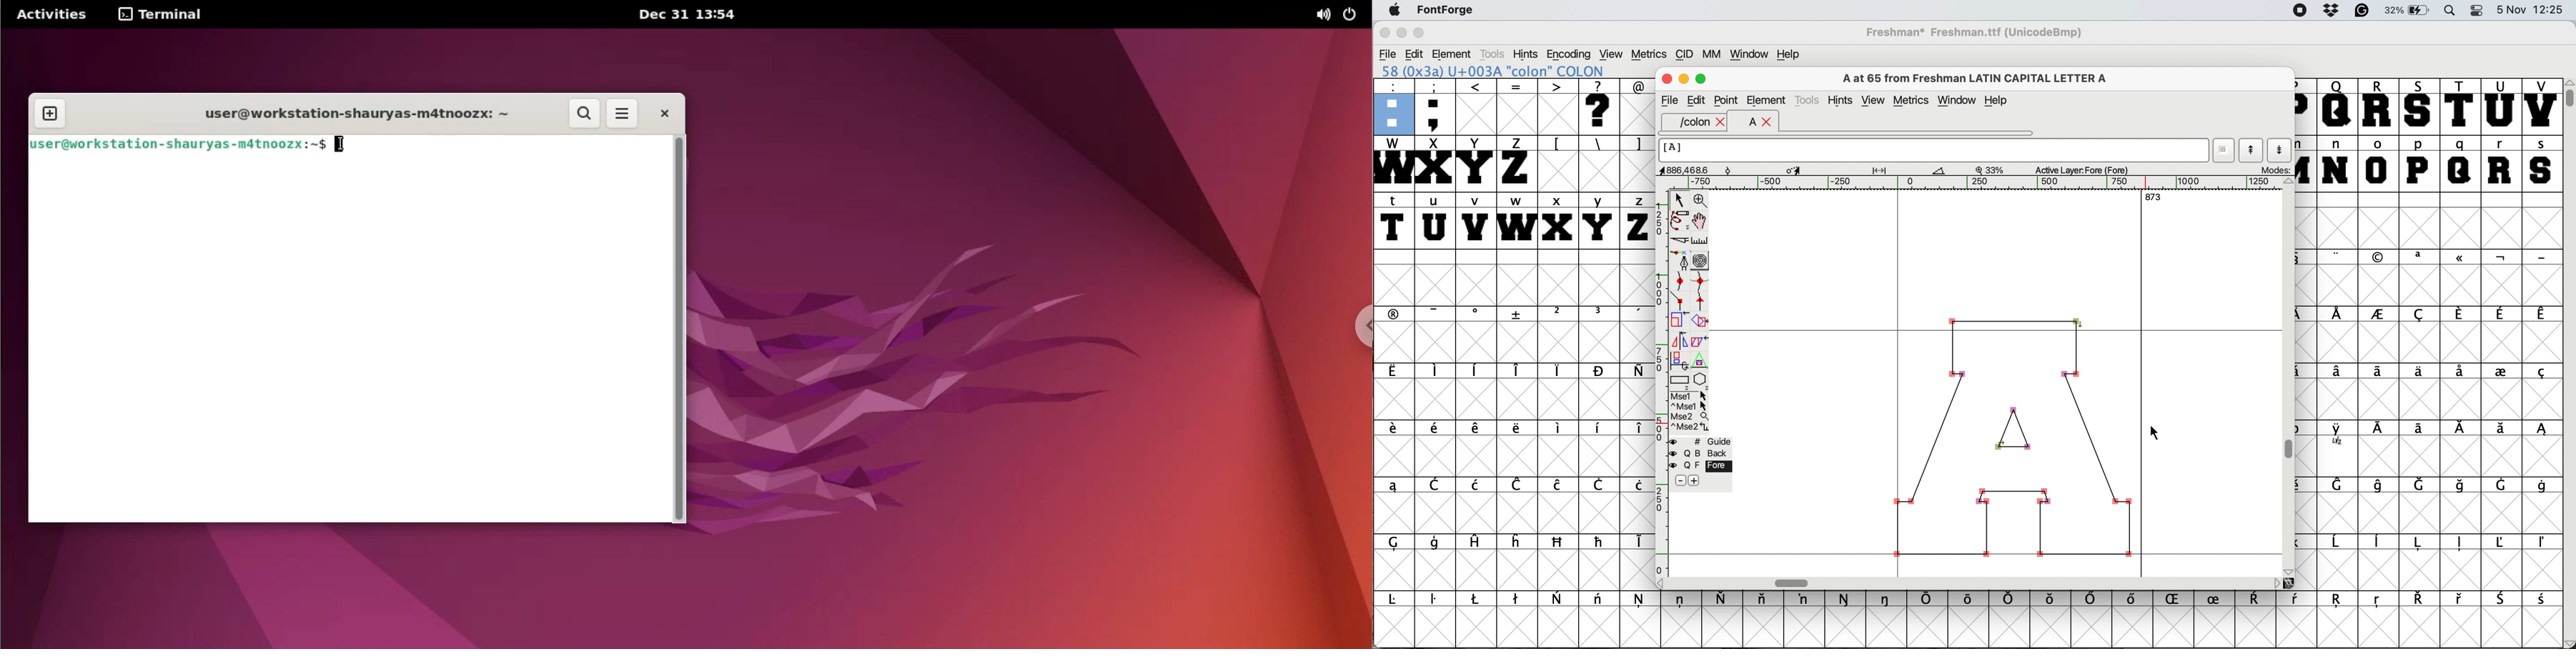  Describe the element at coordinates (1477, 314) in the screenshot. I see `symbol` at that location.